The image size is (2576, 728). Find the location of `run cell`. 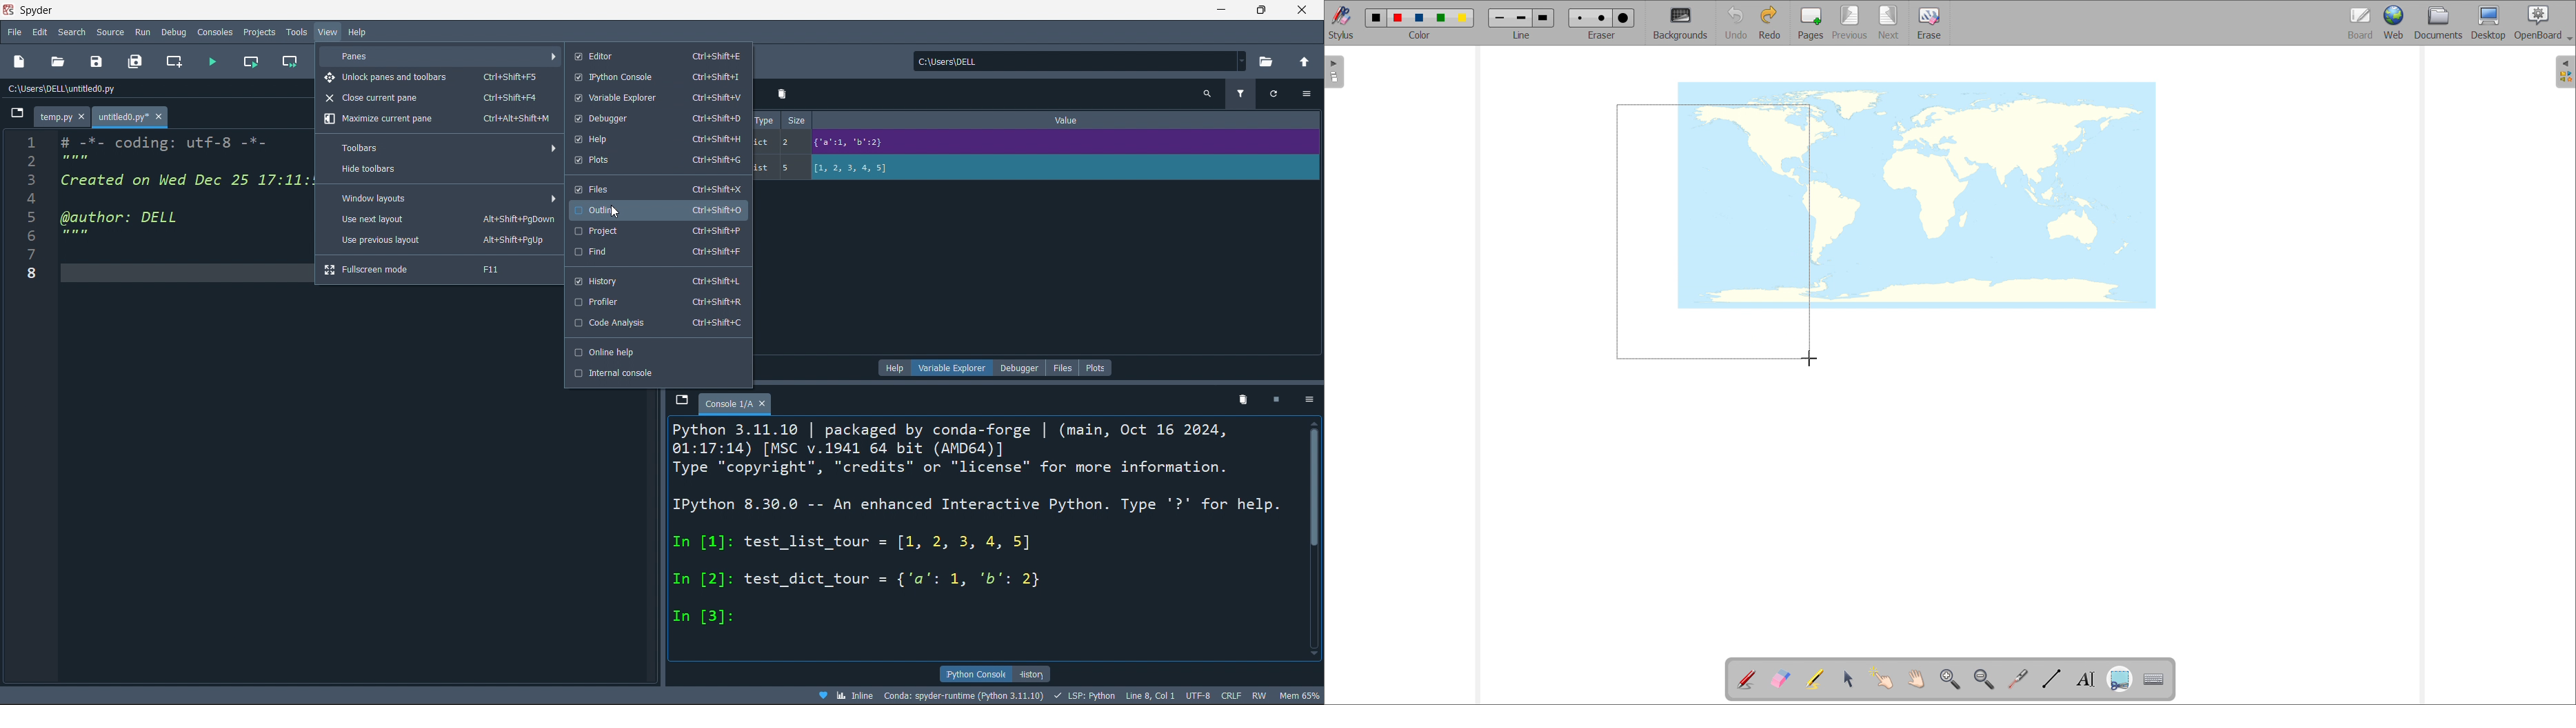

run cell is located at coordinates (251, 63).